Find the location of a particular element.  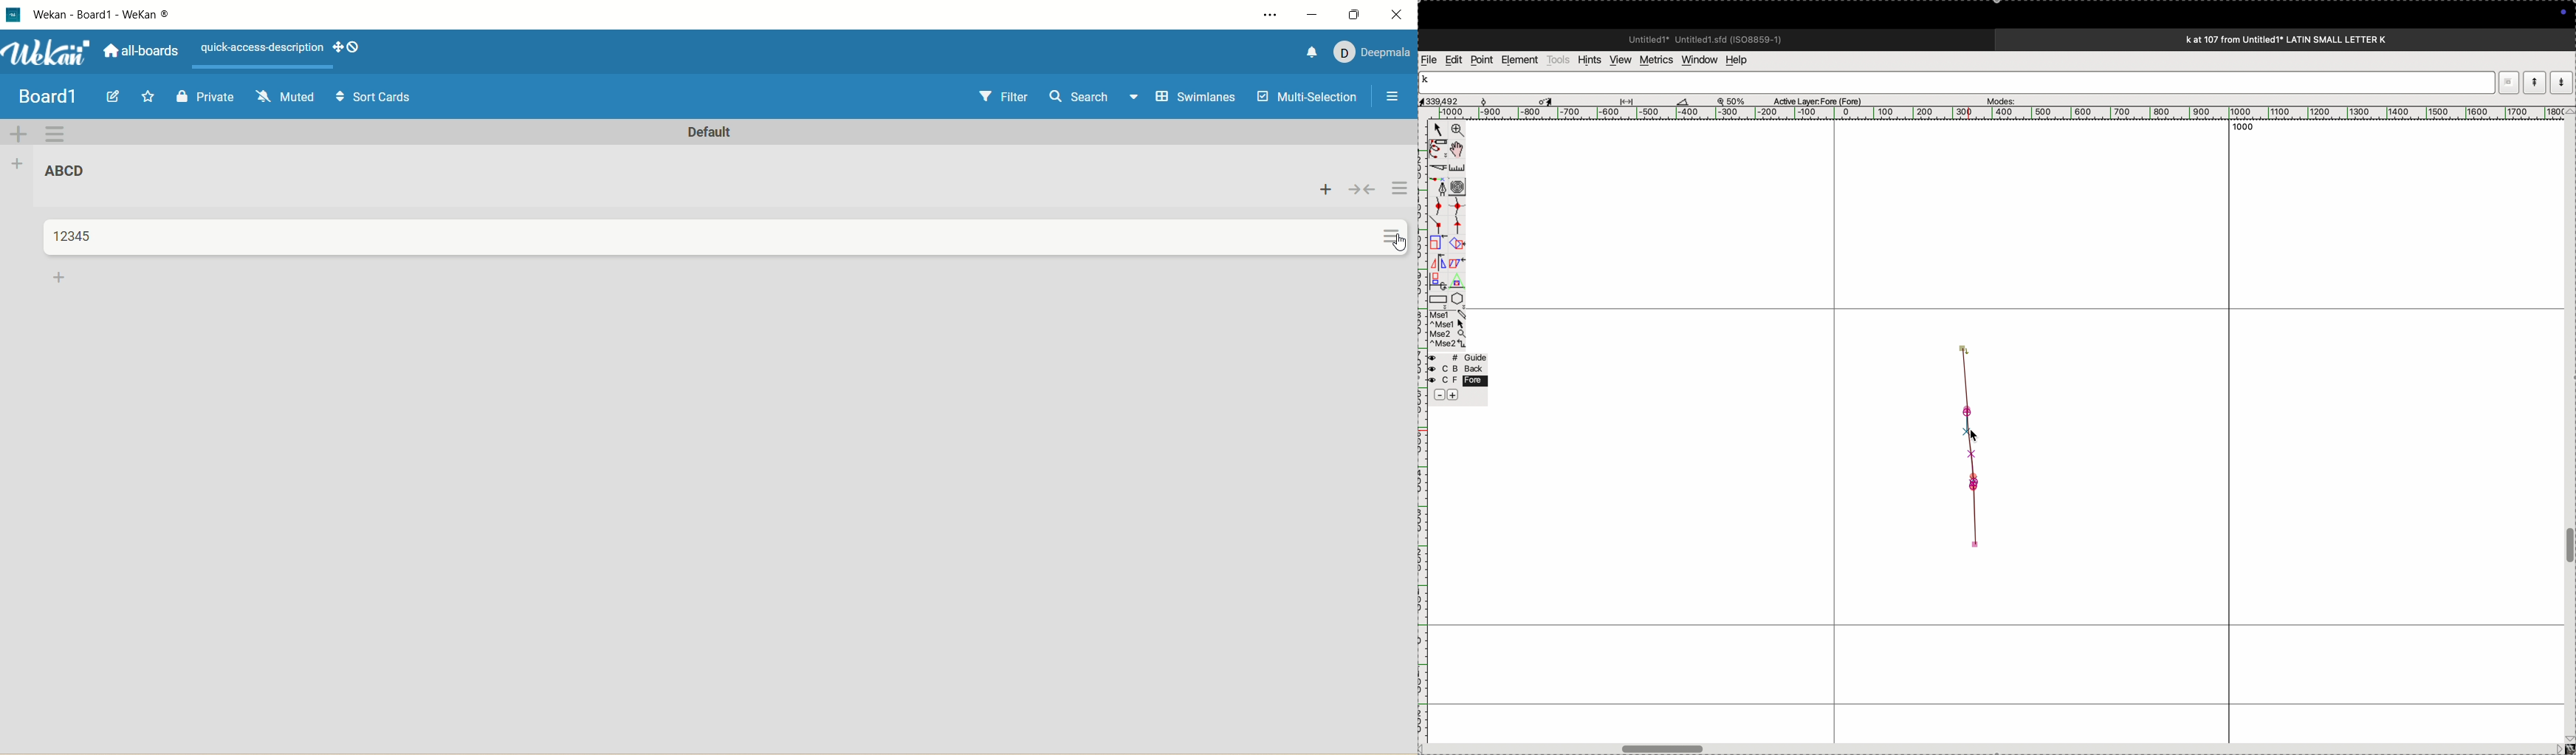

horizontal scale is located at coordinates (1986, 113).